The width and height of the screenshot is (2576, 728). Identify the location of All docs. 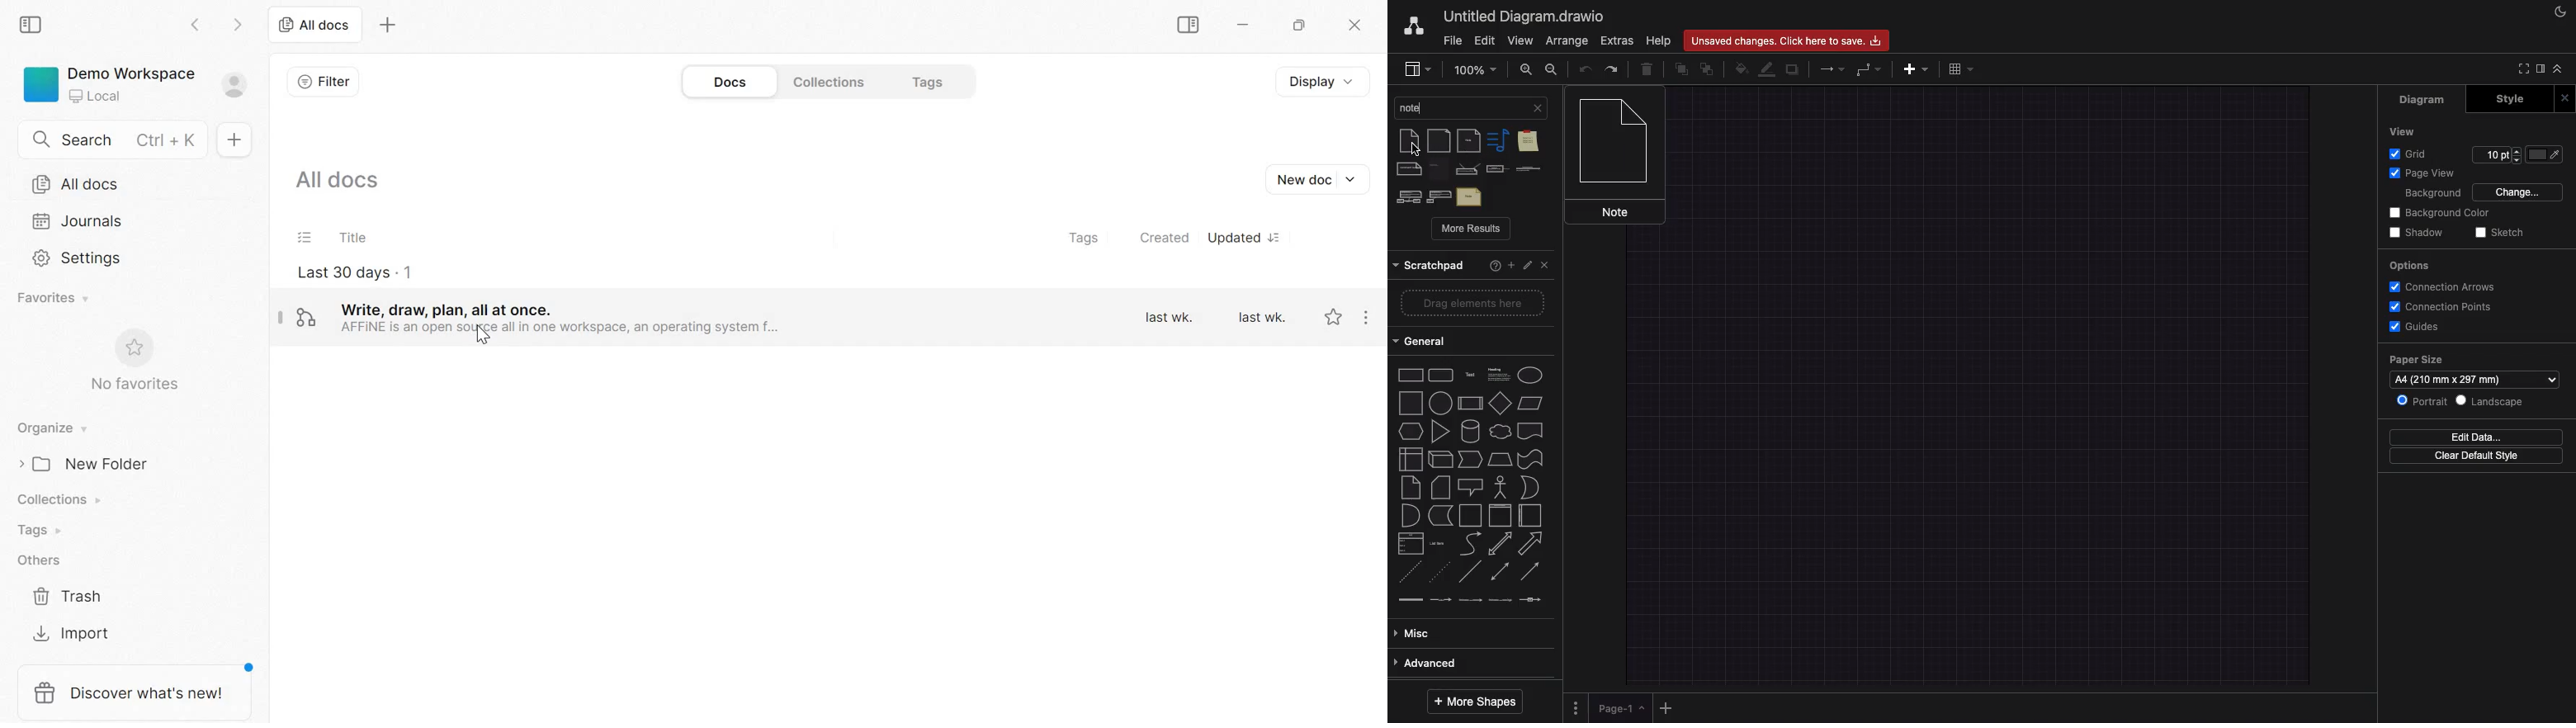
(312, 25).